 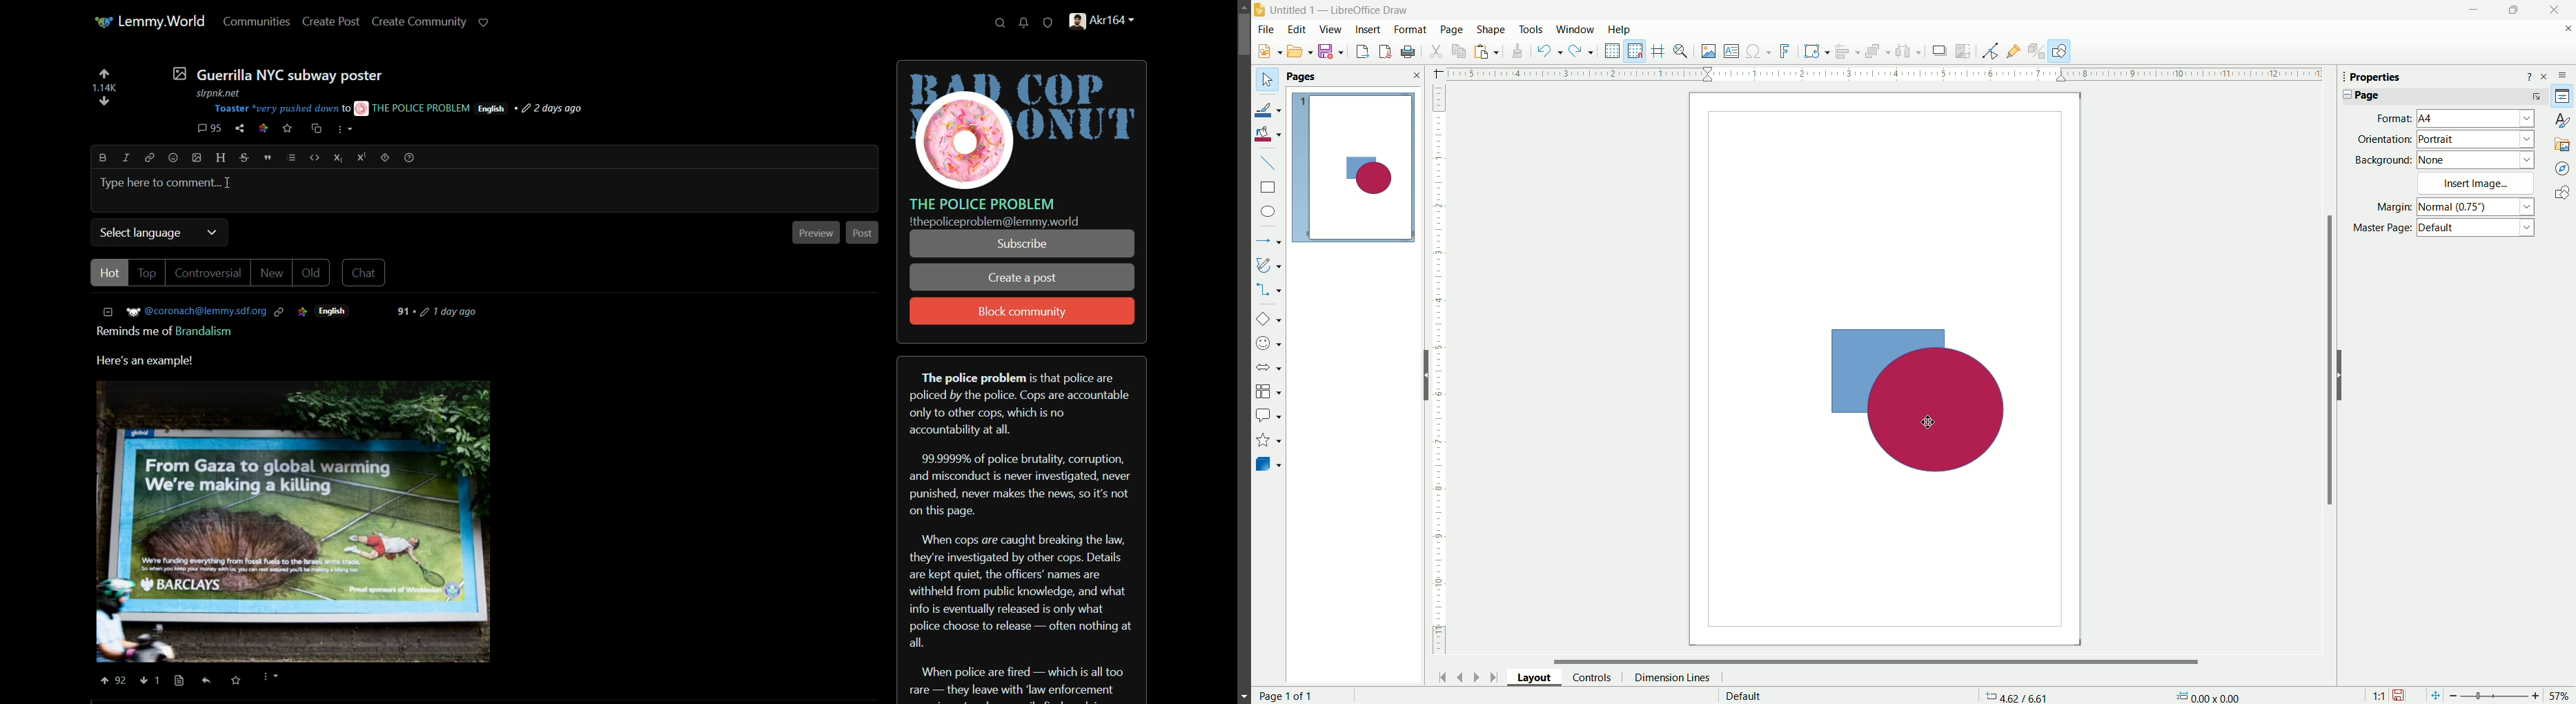 What do you see at coordinates (282, 312) in the screenshot?
I see `link` at bounding box center [282, 312].